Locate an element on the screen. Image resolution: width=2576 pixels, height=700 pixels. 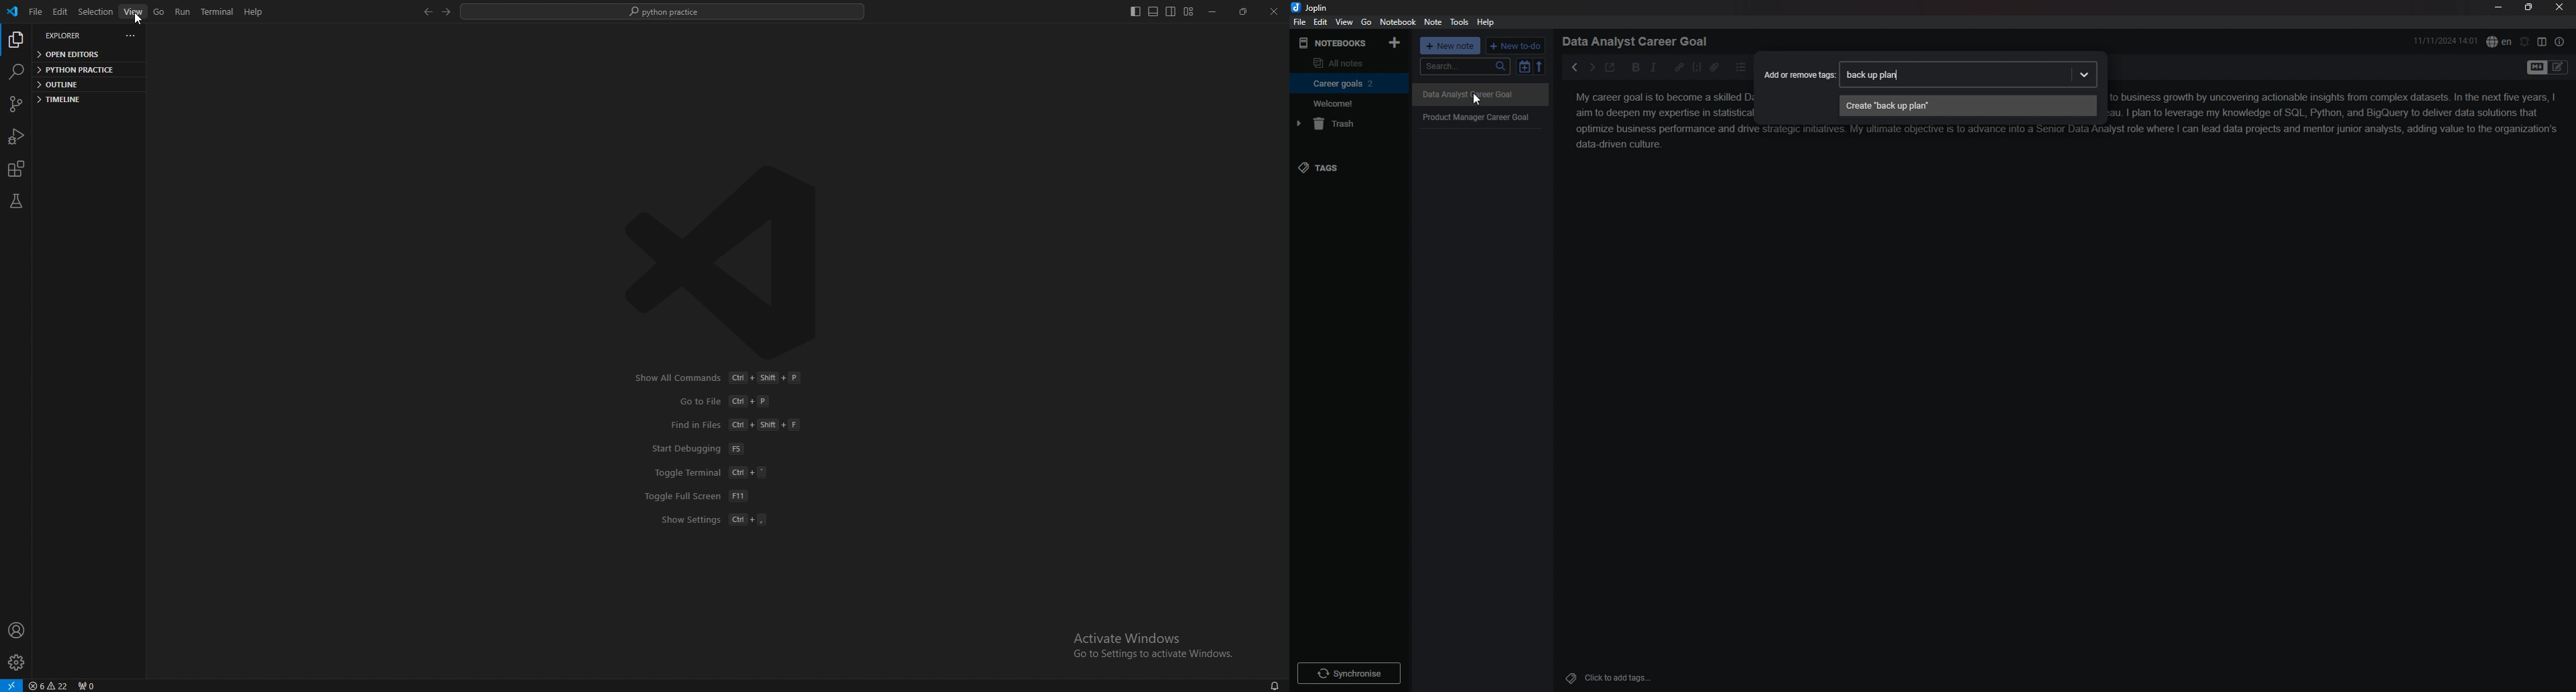
customize layout is located at coordinates (1189, 11).